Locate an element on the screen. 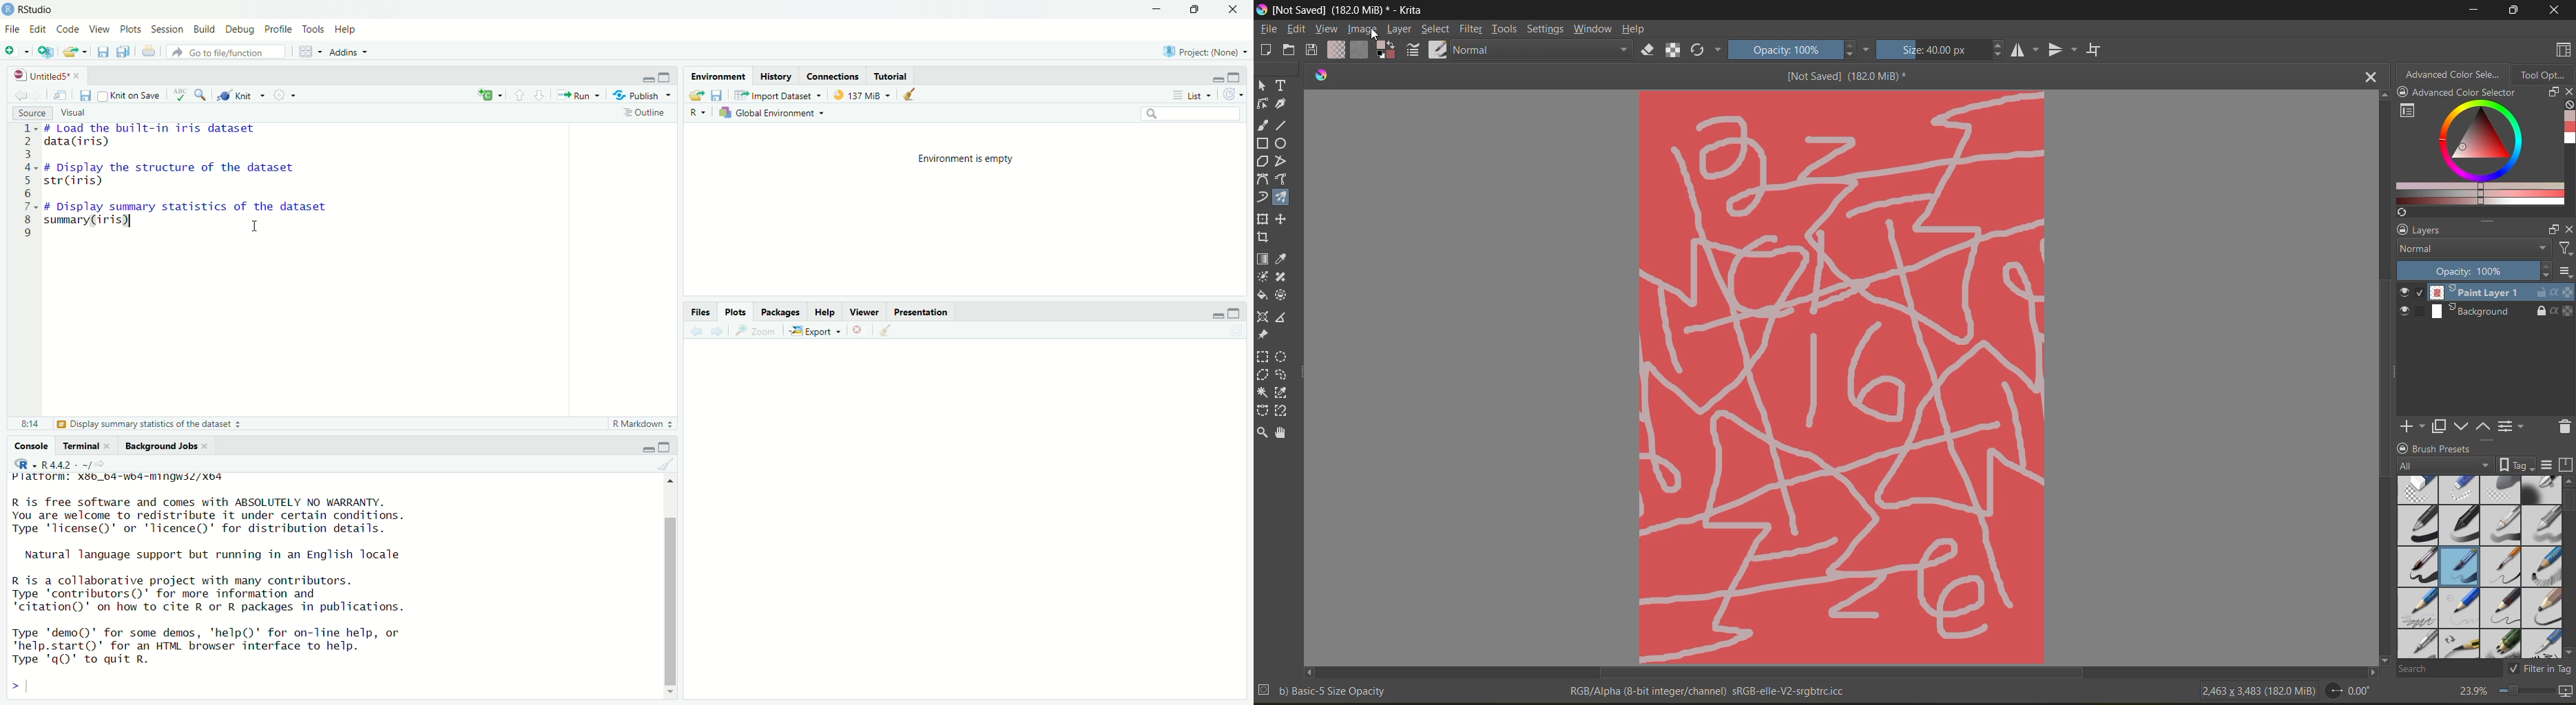 This screenshot has width=2576, height=728. Minimize is located at coordinates (1158, 9).